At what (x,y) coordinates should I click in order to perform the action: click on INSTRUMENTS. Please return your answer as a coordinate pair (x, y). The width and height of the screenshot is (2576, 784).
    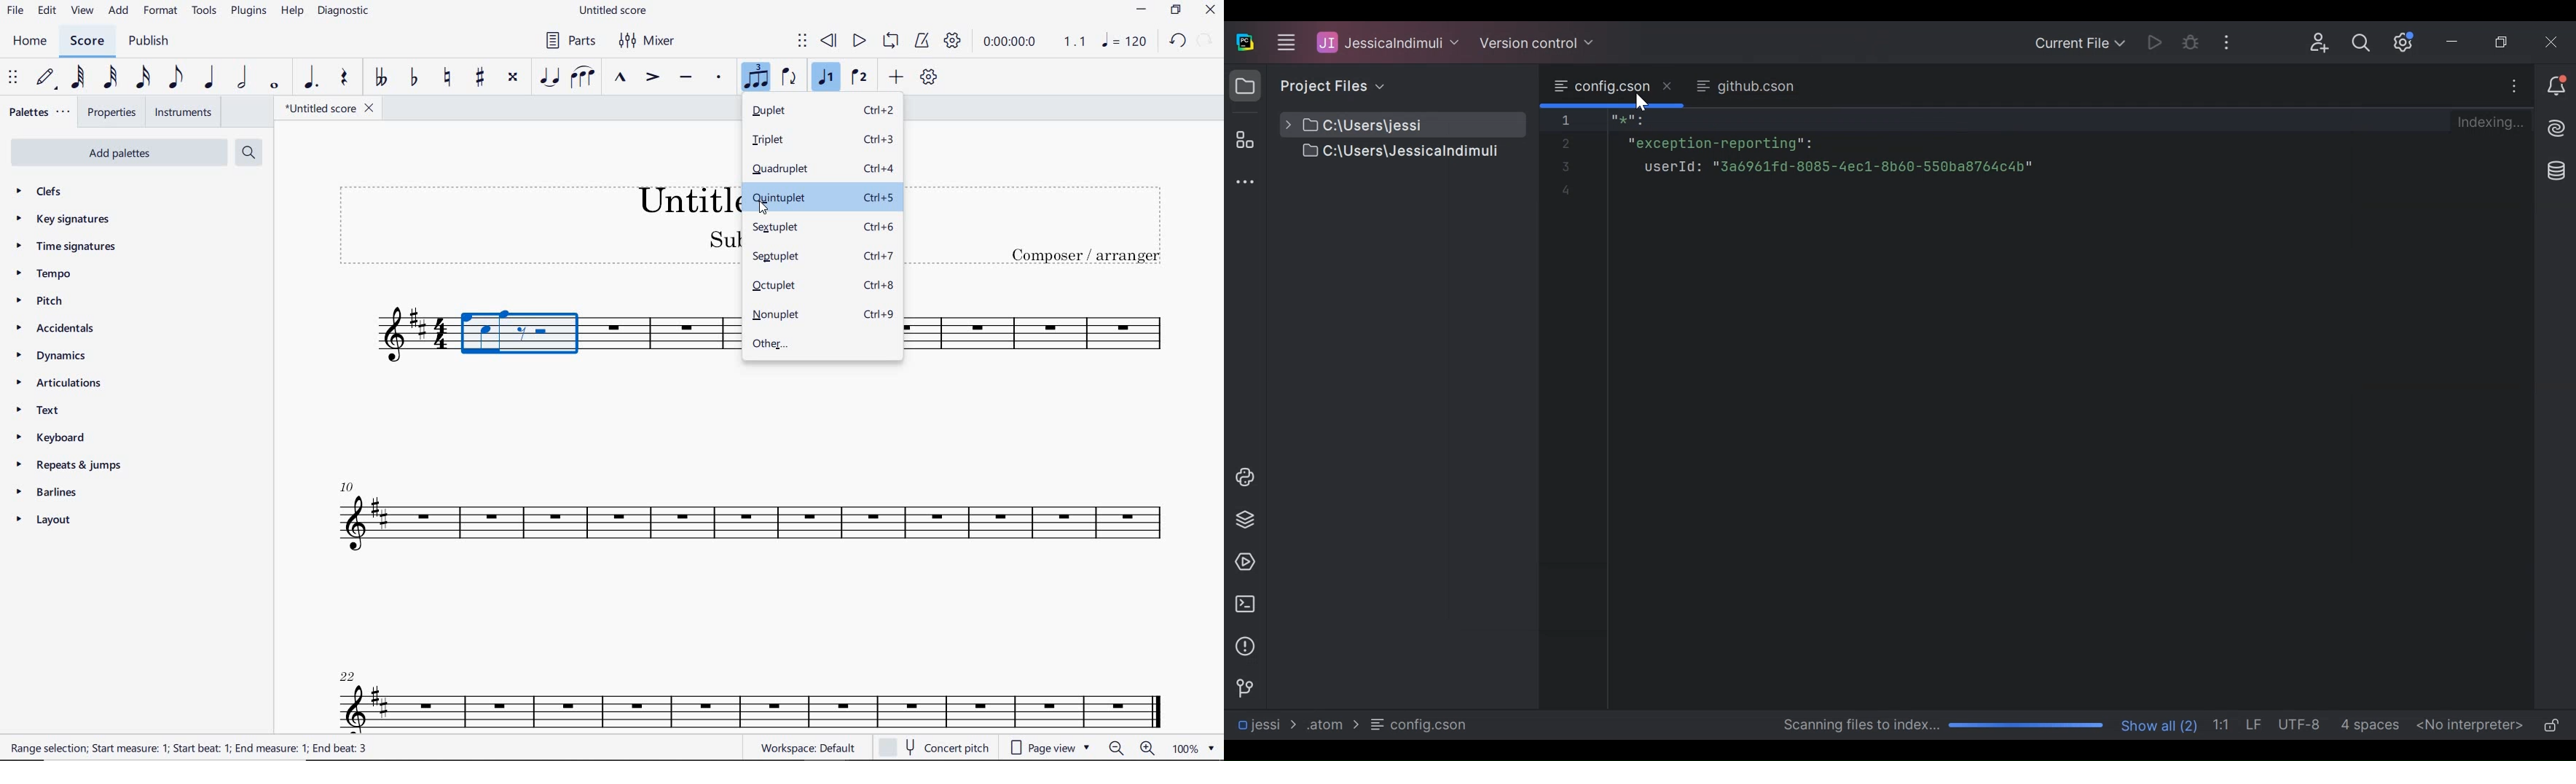
    Looking at the image, I should click on (182, 113).